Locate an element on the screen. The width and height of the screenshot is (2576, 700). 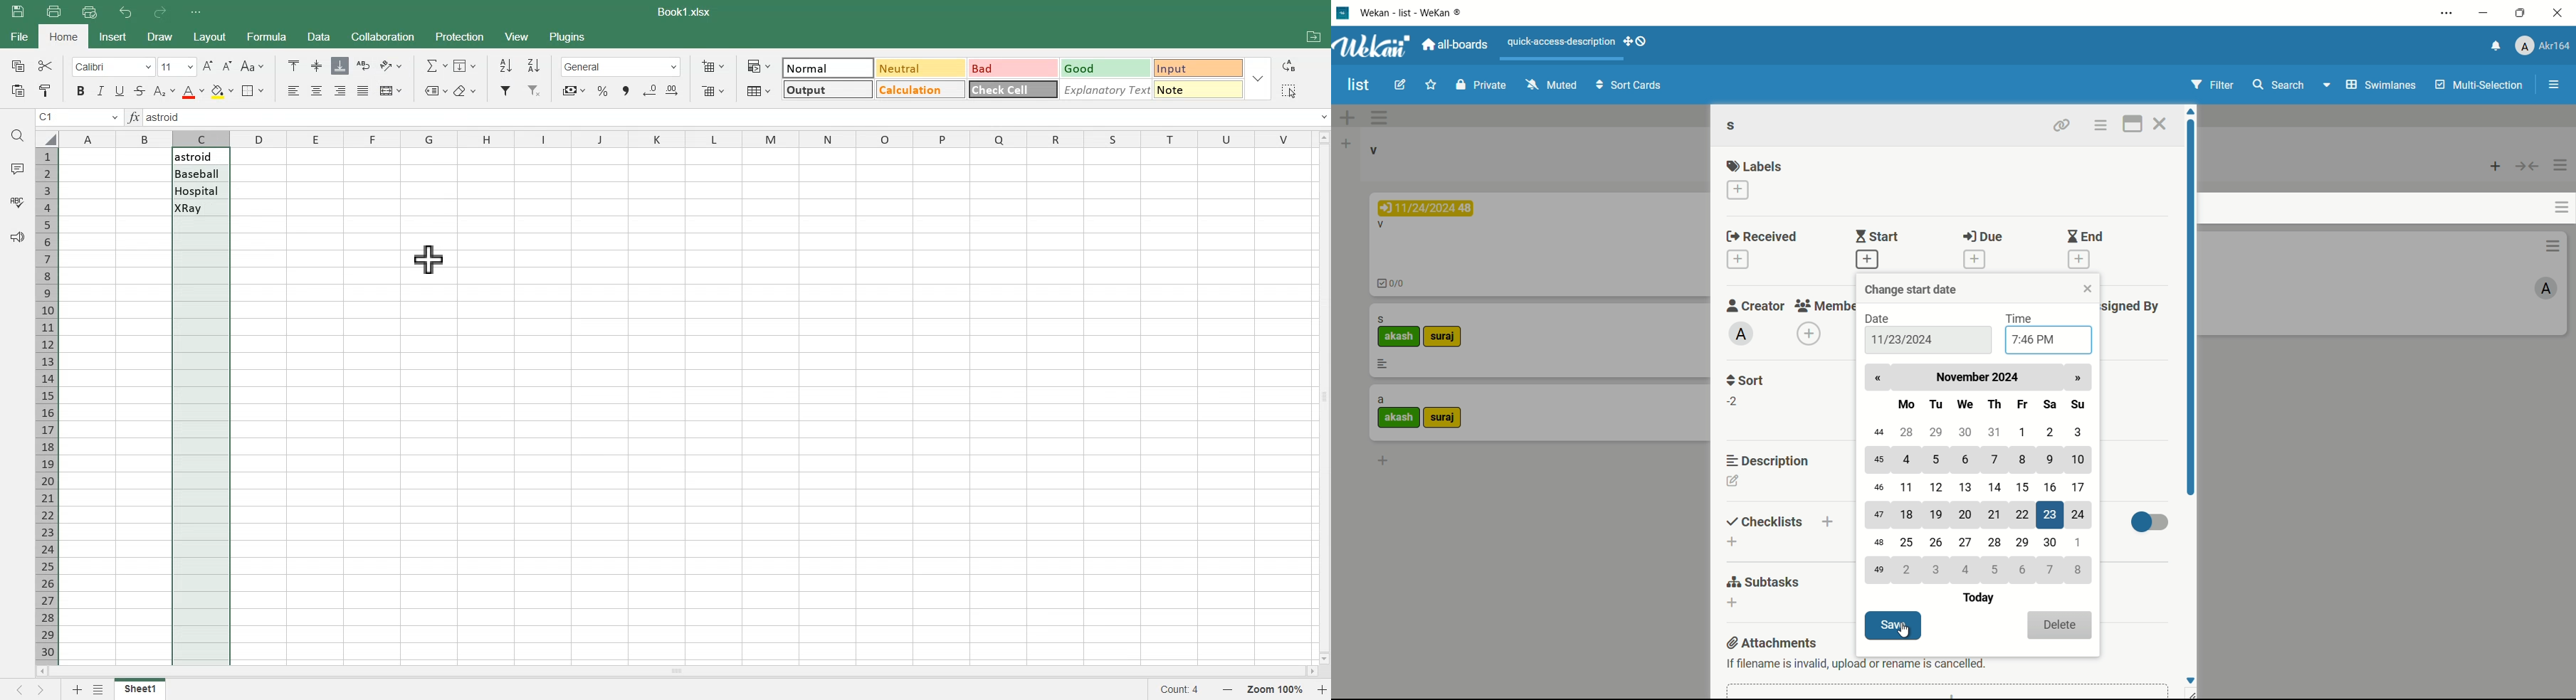
previous is located at coordinates (1881, 379).